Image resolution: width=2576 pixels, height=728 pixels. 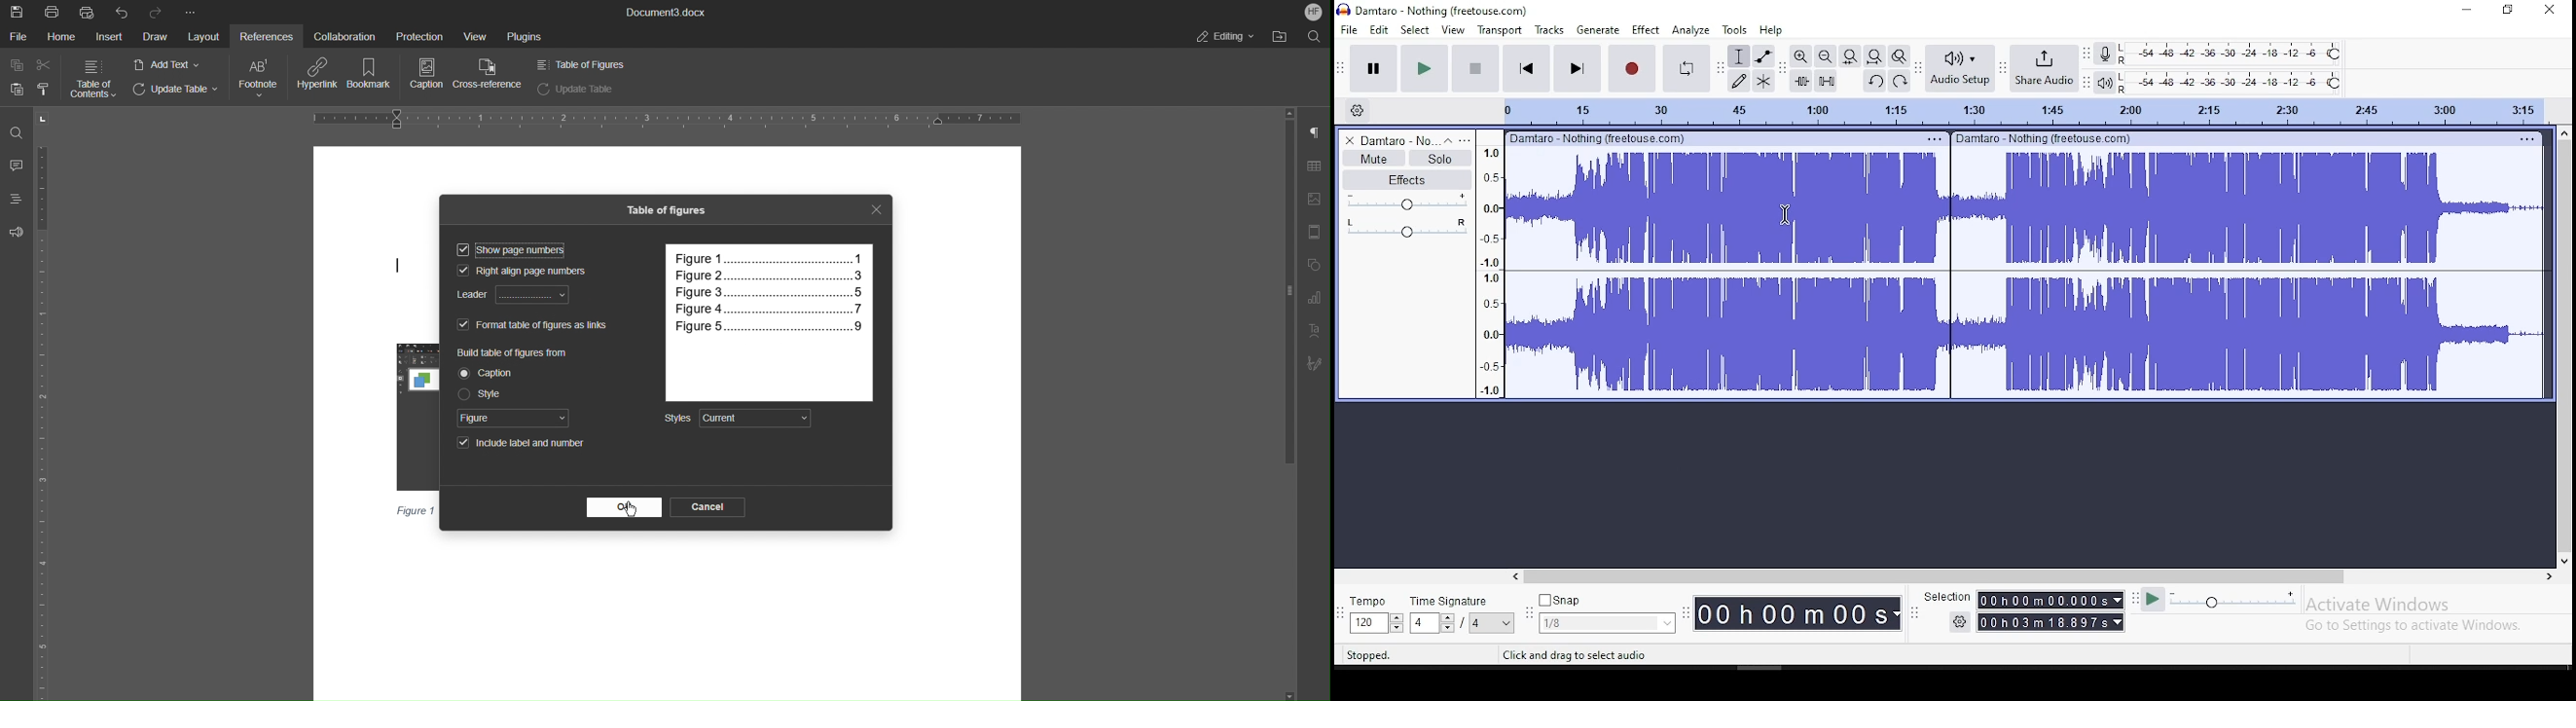 What do you see at coordinates (264, 35) in the screenshot?
I see `References` at bounding box center [264, 35].